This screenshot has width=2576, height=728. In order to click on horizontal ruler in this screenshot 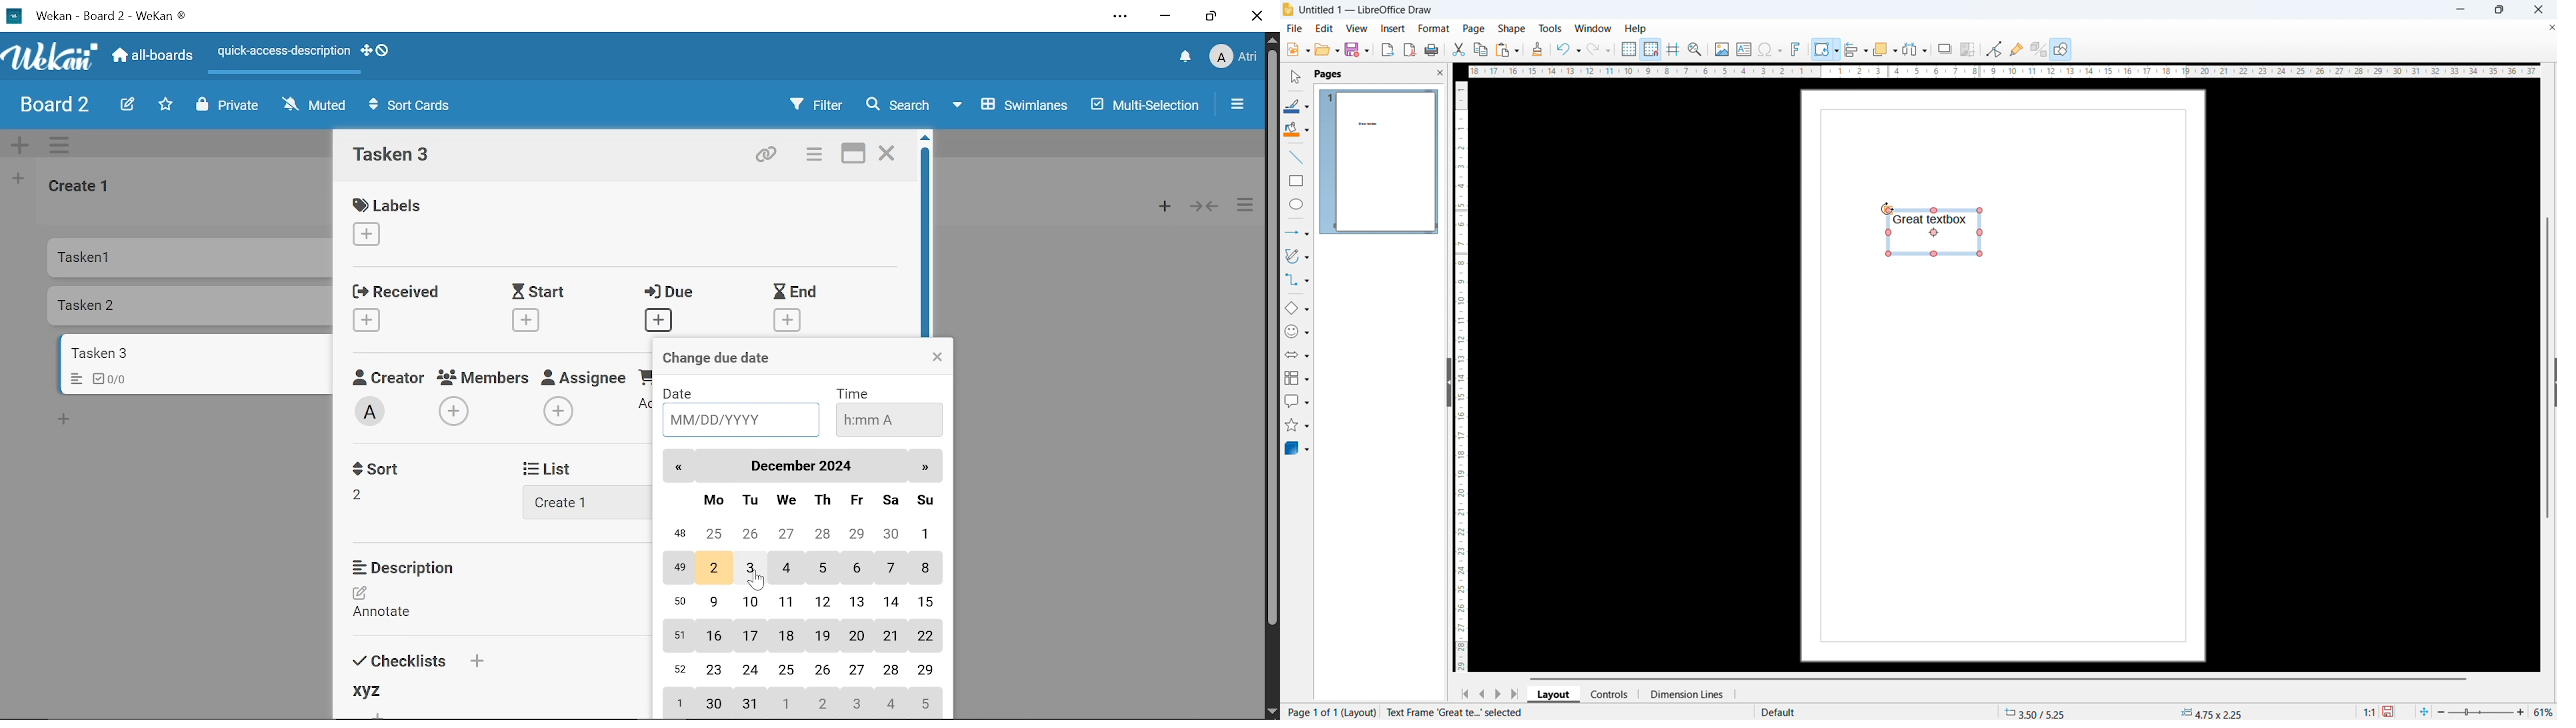, I will do `click(2003, 73)`.